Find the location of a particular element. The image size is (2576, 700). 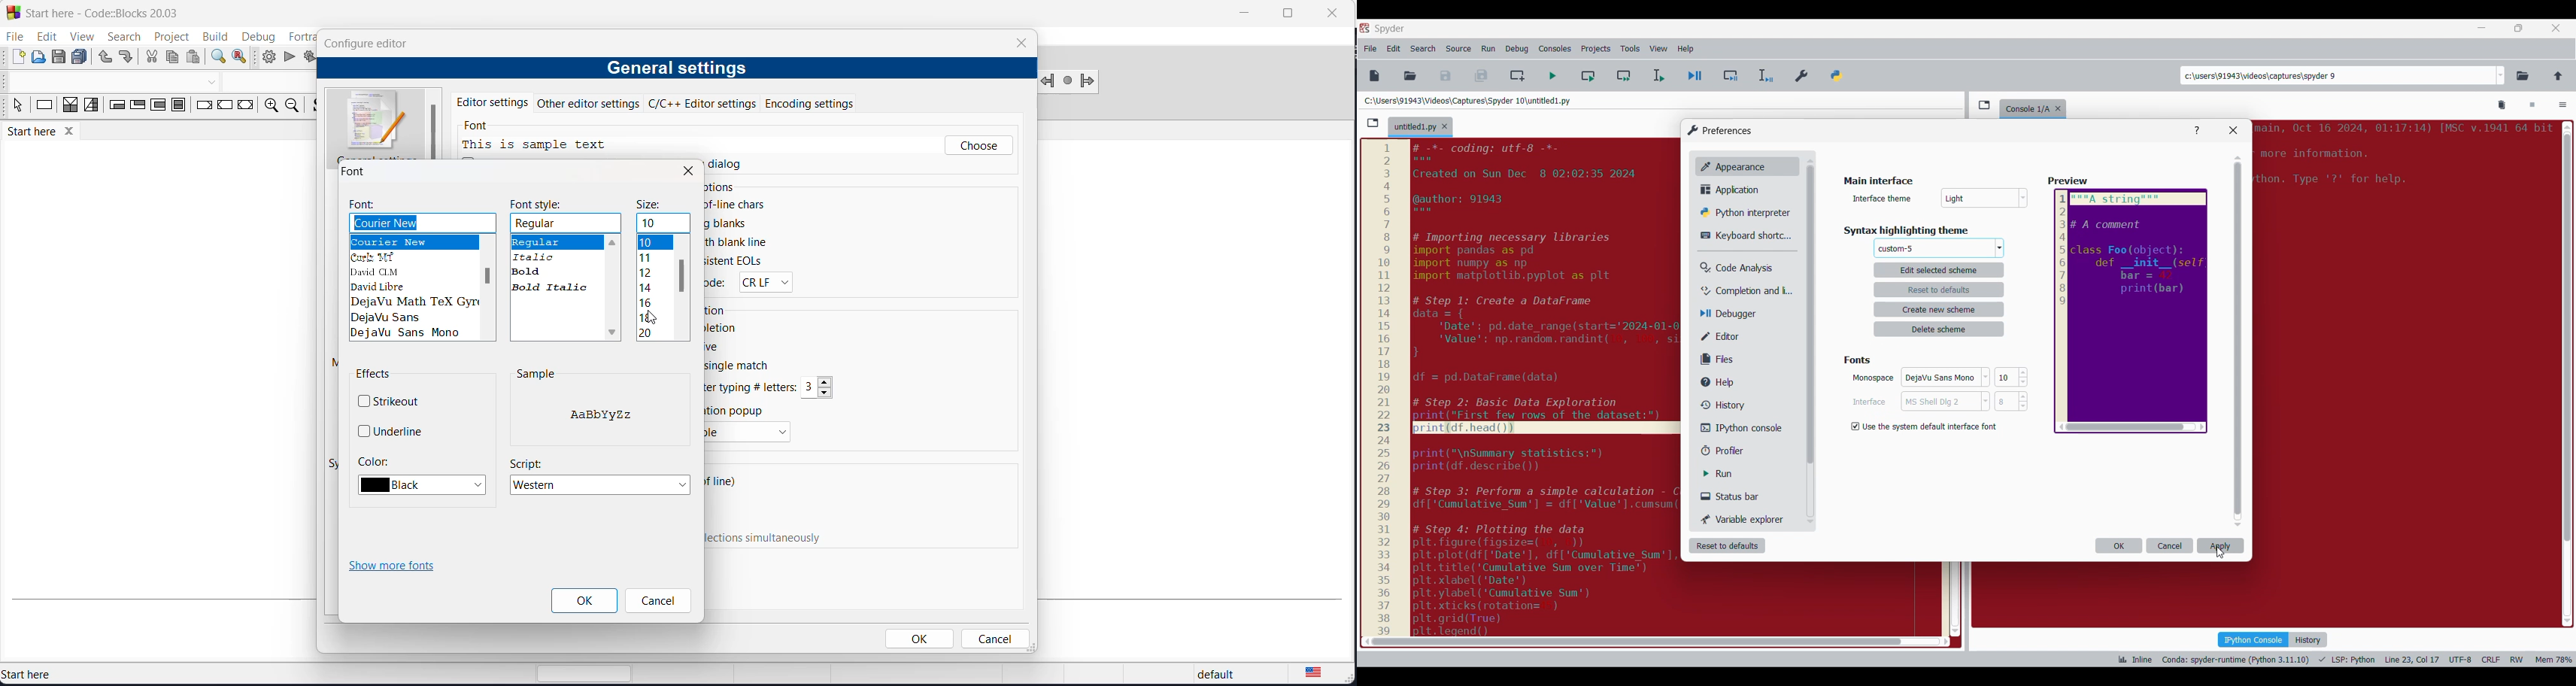

Editor is located at coordinates (1729, 336).